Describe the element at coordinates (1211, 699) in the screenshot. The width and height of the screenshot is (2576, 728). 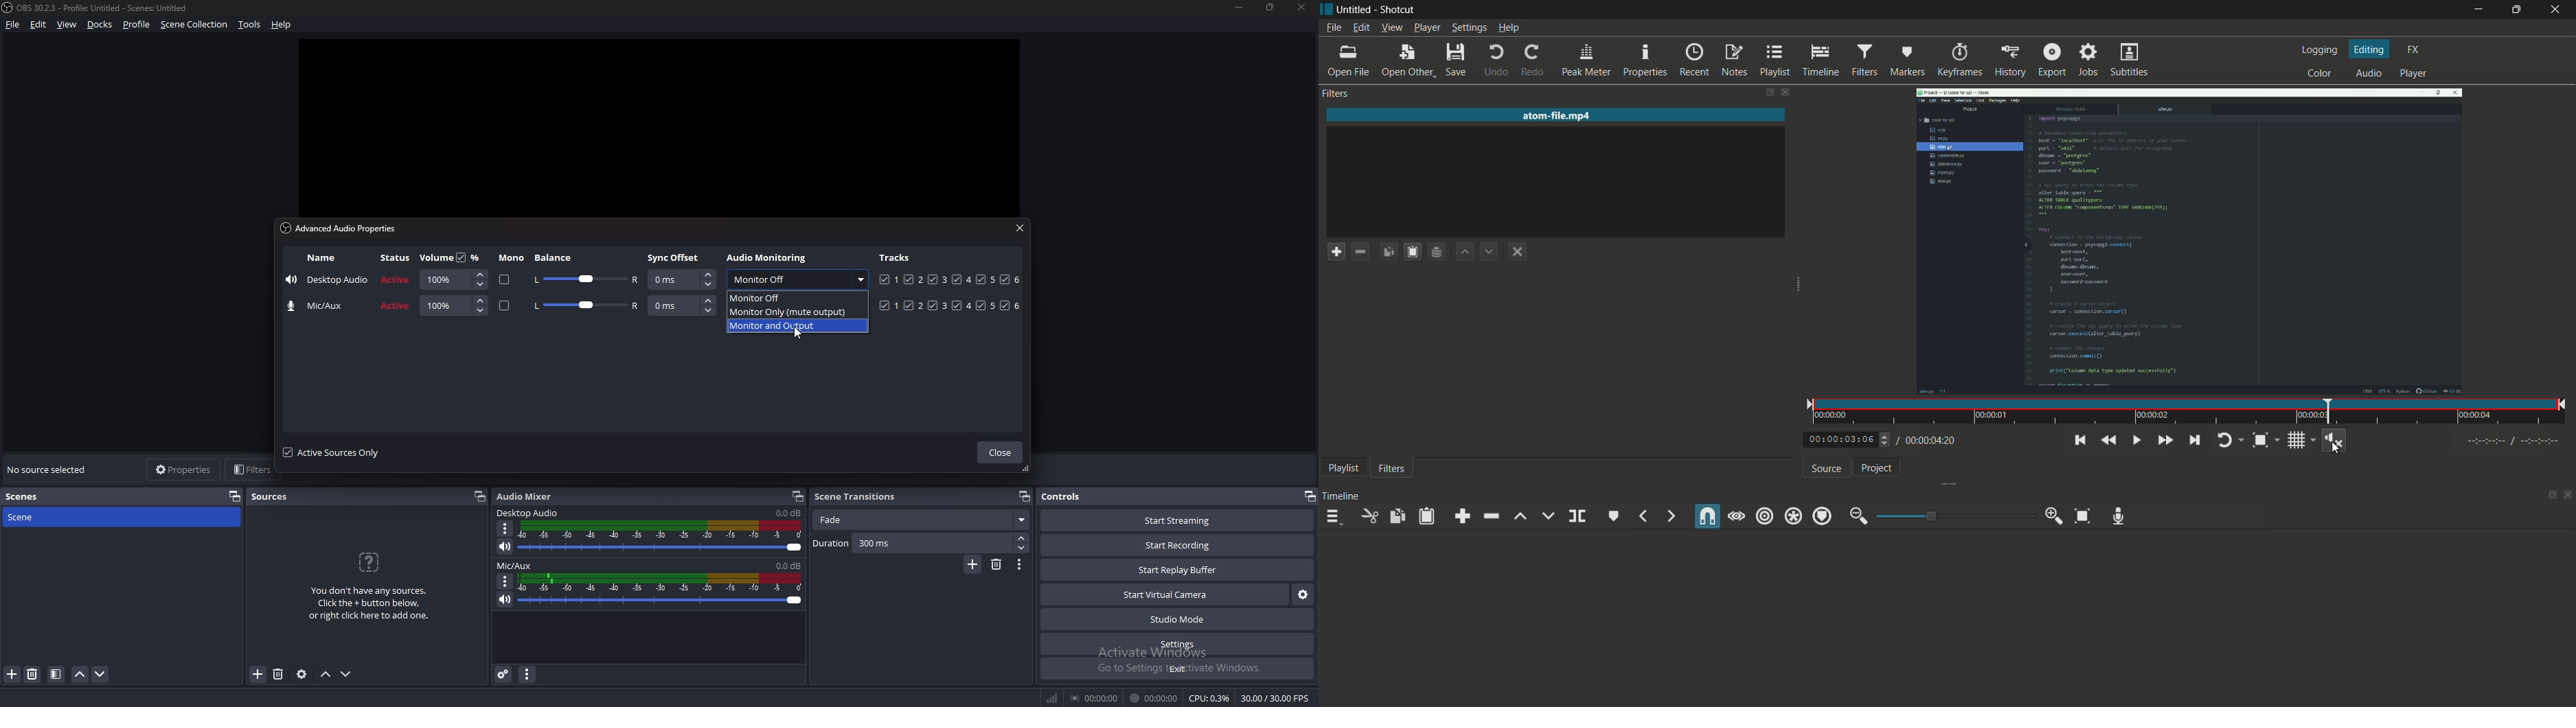
I see `CPU: 0.3%` at that location.